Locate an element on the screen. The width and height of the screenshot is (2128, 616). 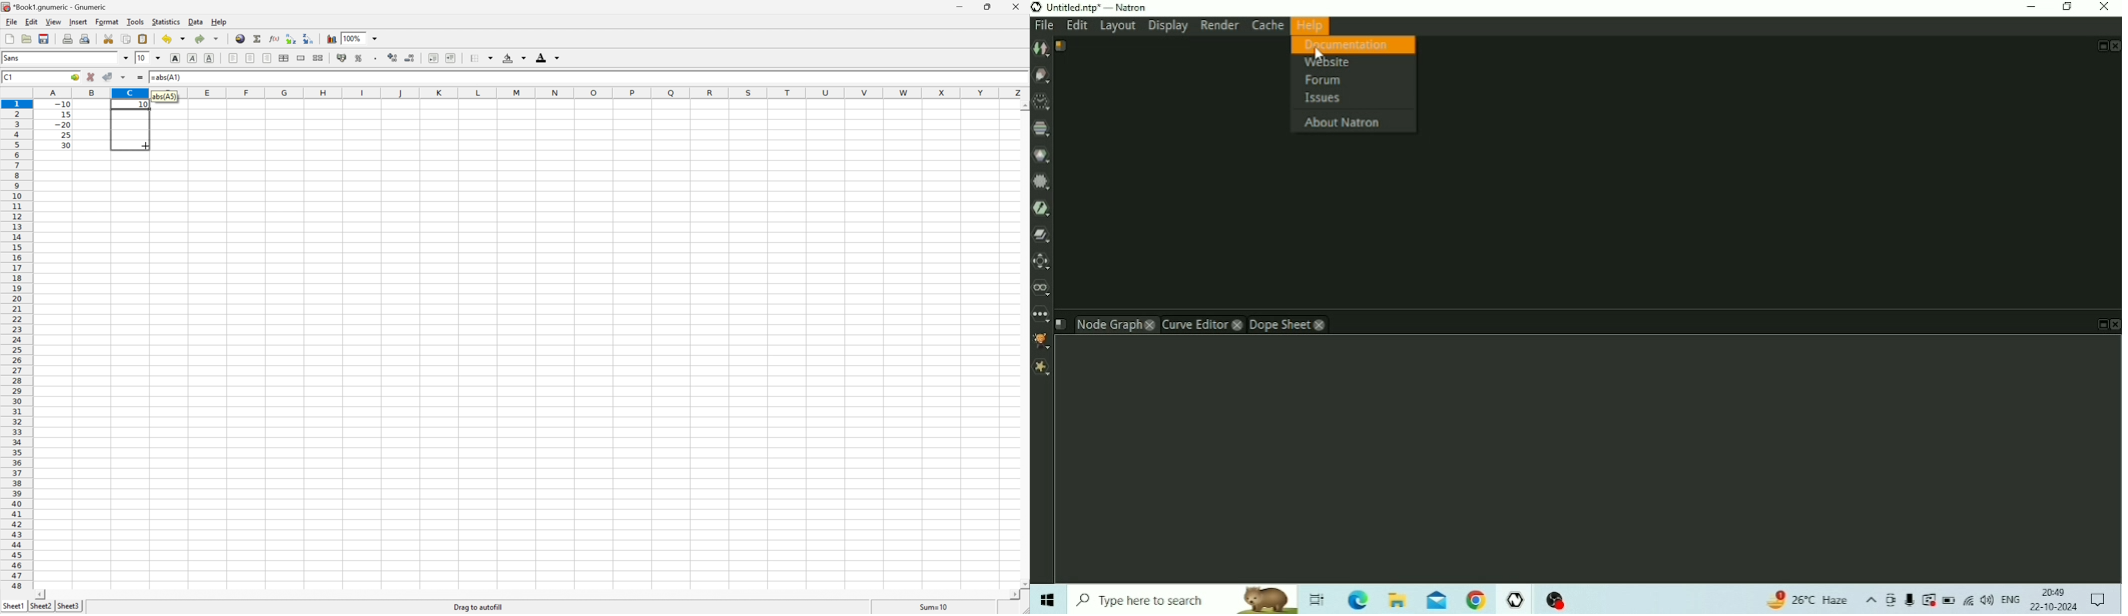
Accept change is located at coordinates (108, 77).